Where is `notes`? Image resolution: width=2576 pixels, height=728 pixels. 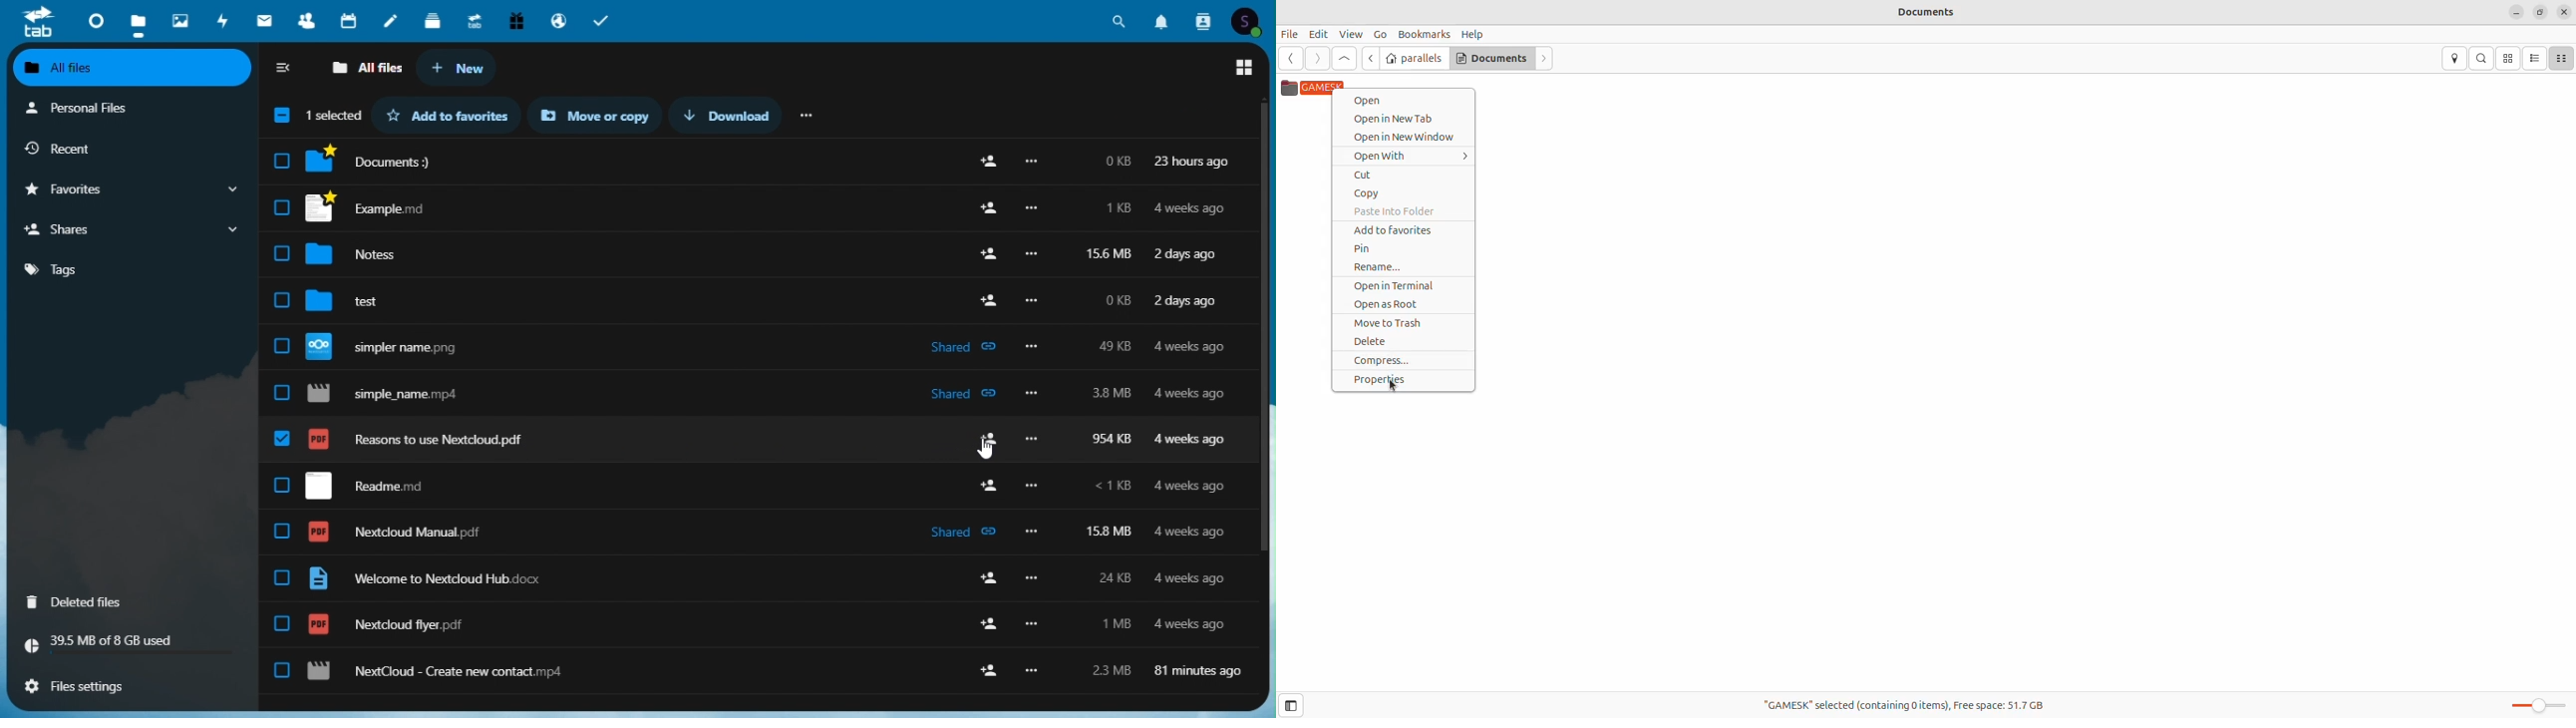 notes is located at coordinates (371, 254).